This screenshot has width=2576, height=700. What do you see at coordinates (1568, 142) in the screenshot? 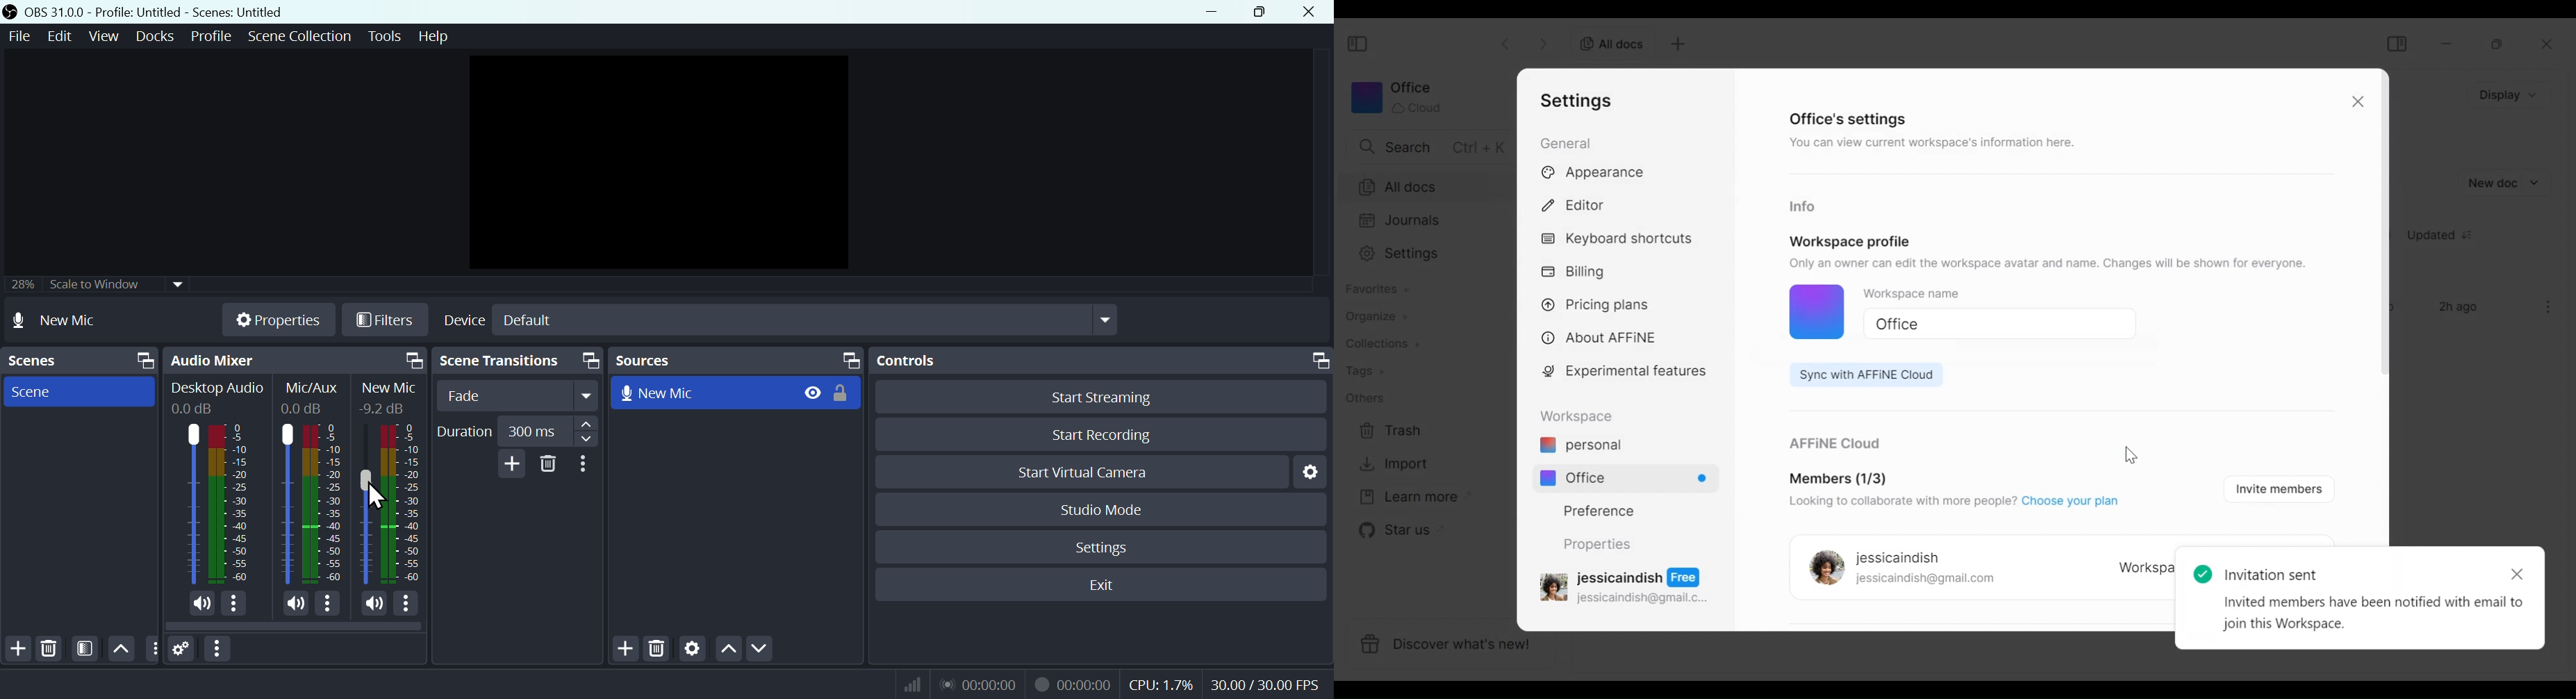
I see `General` at bounding box center [1568, 142].